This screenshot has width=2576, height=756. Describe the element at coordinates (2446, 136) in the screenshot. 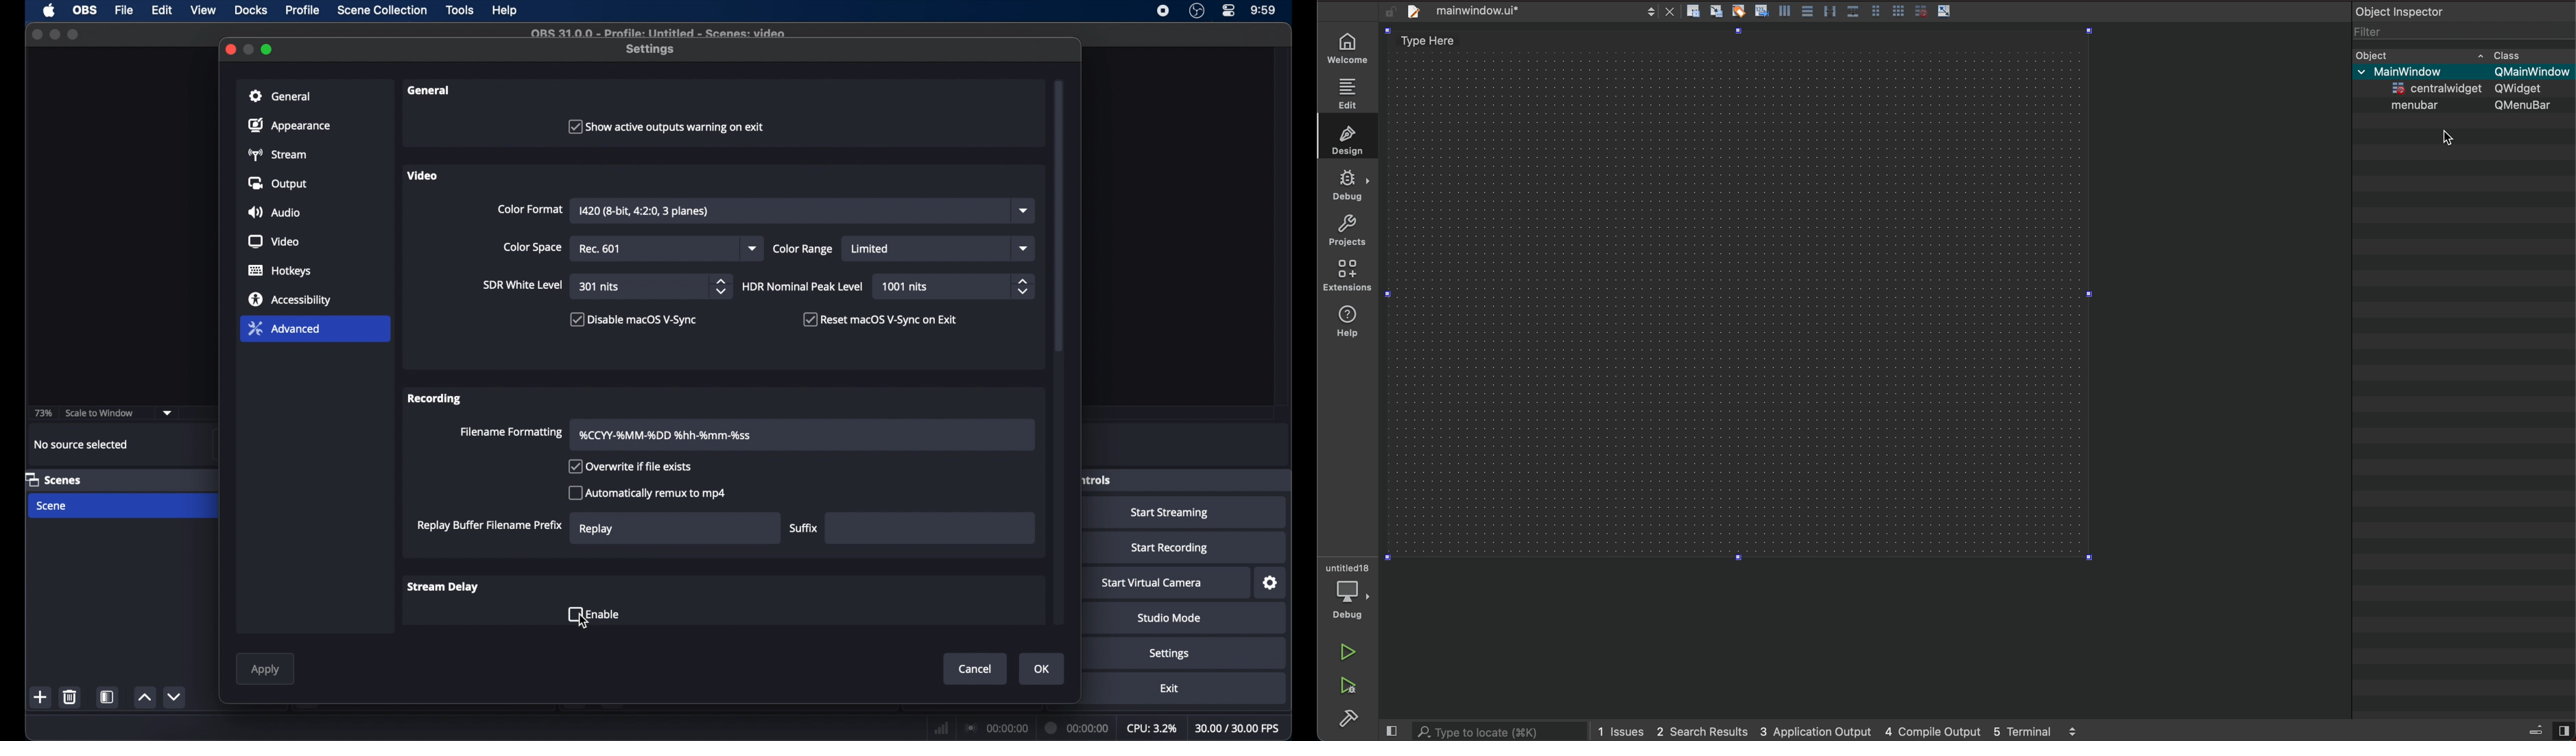

I see `cursor` at that location.